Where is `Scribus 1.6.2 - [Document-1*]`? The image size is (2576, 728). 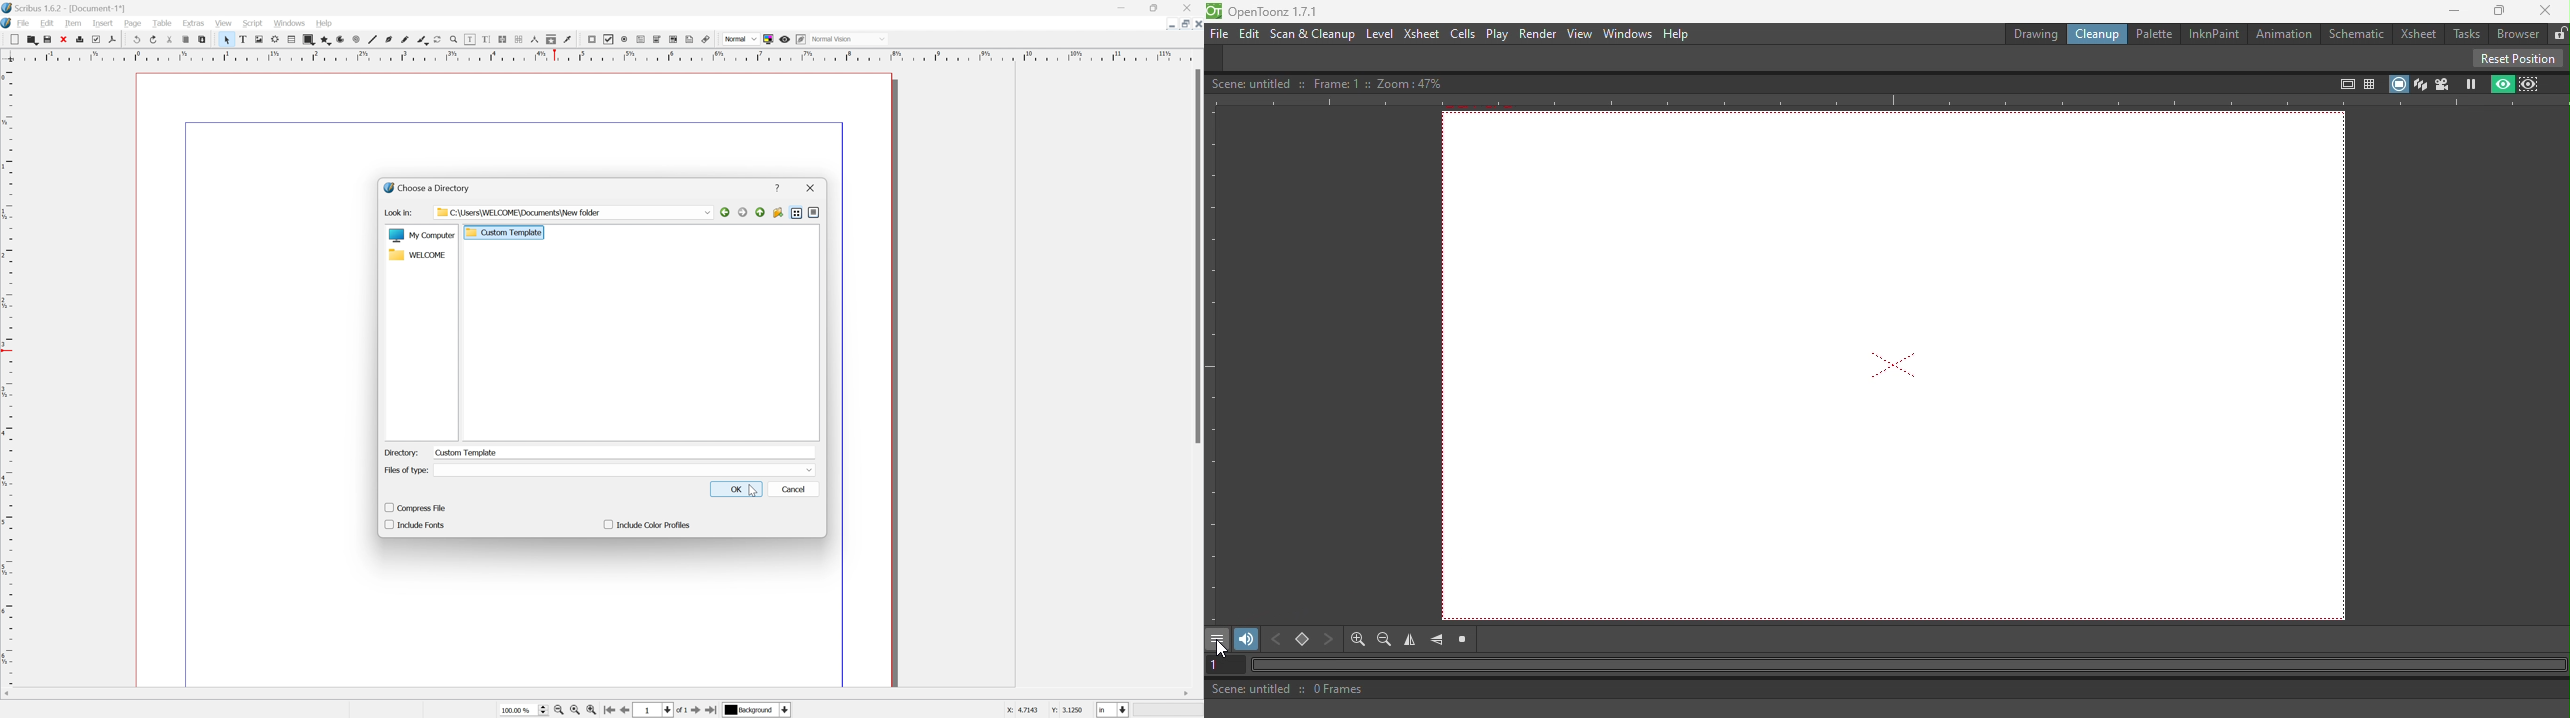 Scribus 1.6.2 - [Document-1*] is located at coordinates (69, 8).